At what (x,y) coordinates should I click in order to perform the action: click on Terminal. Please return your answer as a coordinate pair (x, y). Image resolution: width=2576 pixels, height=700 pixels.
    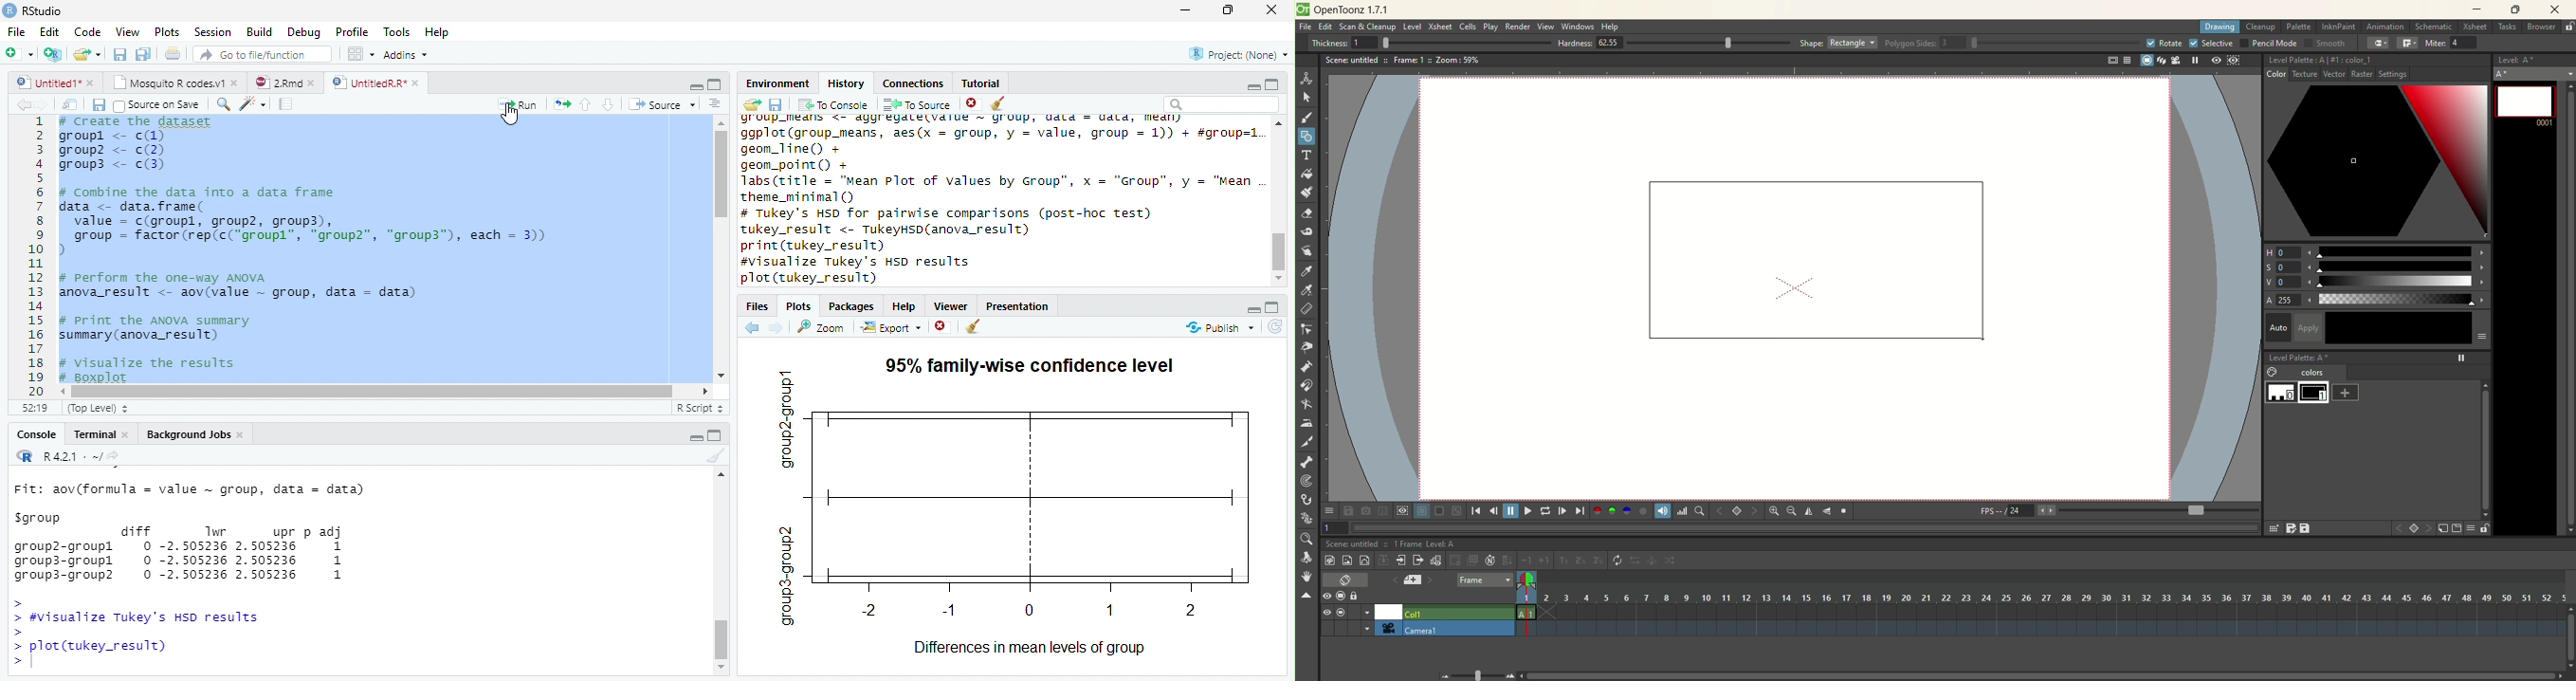
    Looking at the image, I should click on (102, 434).